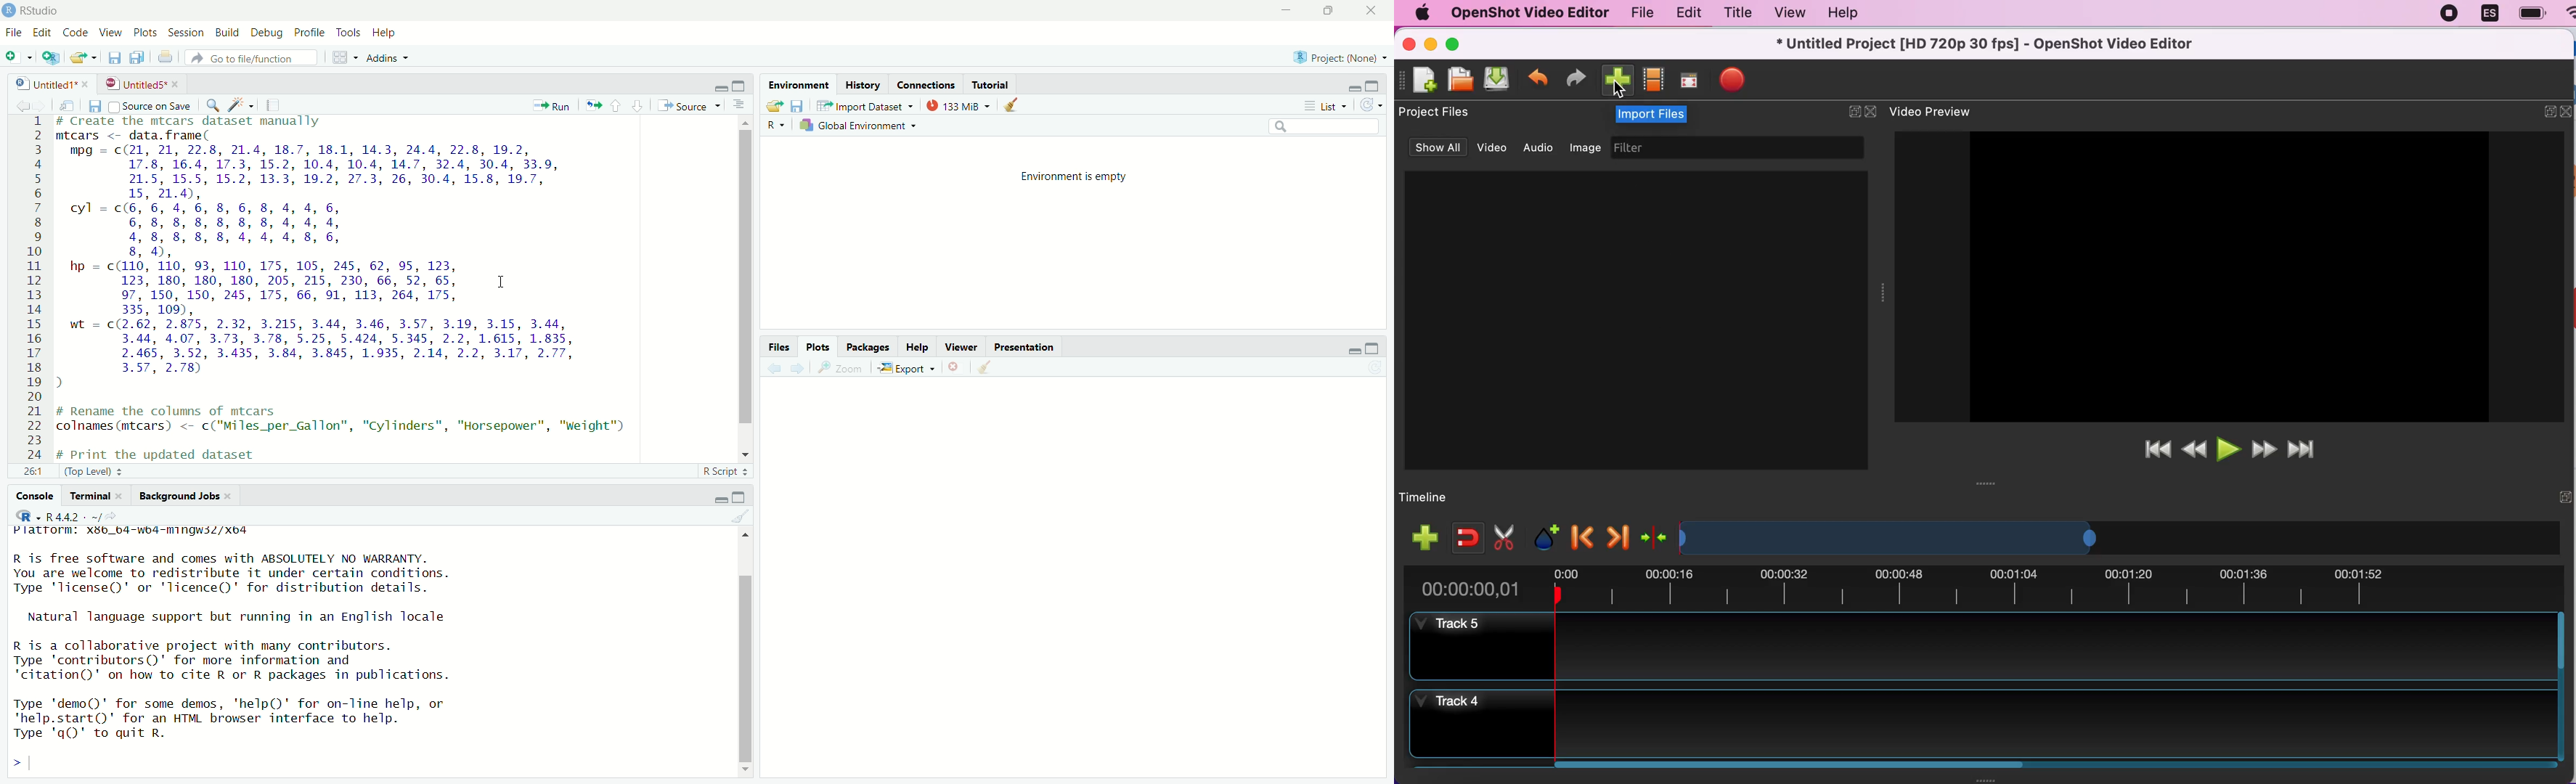 The width and height of the screenshot is (2576, 784). What do you see at coordinates (1337, 58) in the screenshot?
I see `B Project: (None)` at bounding box center [1337, 58].